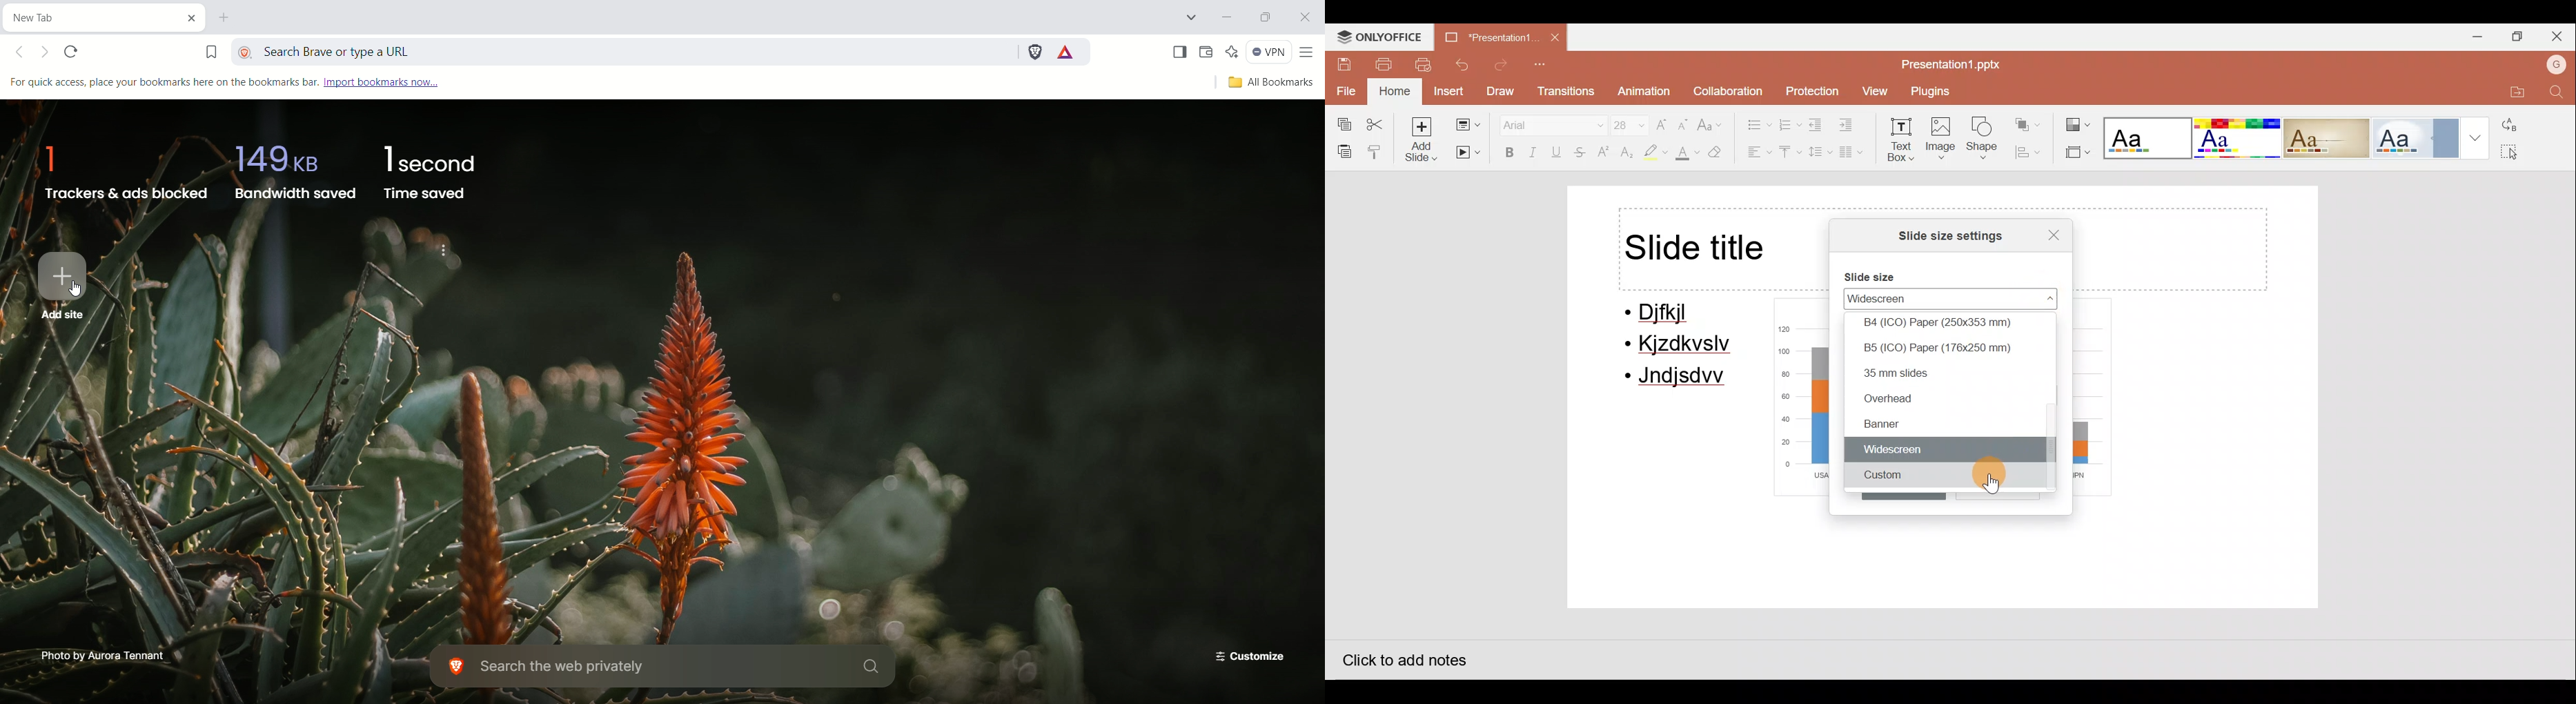 The image size is (2576, 728). What do you see at coordinates (2553, 63) in the screenshot?
I see `Account name` at bounding box center [2553, 63].